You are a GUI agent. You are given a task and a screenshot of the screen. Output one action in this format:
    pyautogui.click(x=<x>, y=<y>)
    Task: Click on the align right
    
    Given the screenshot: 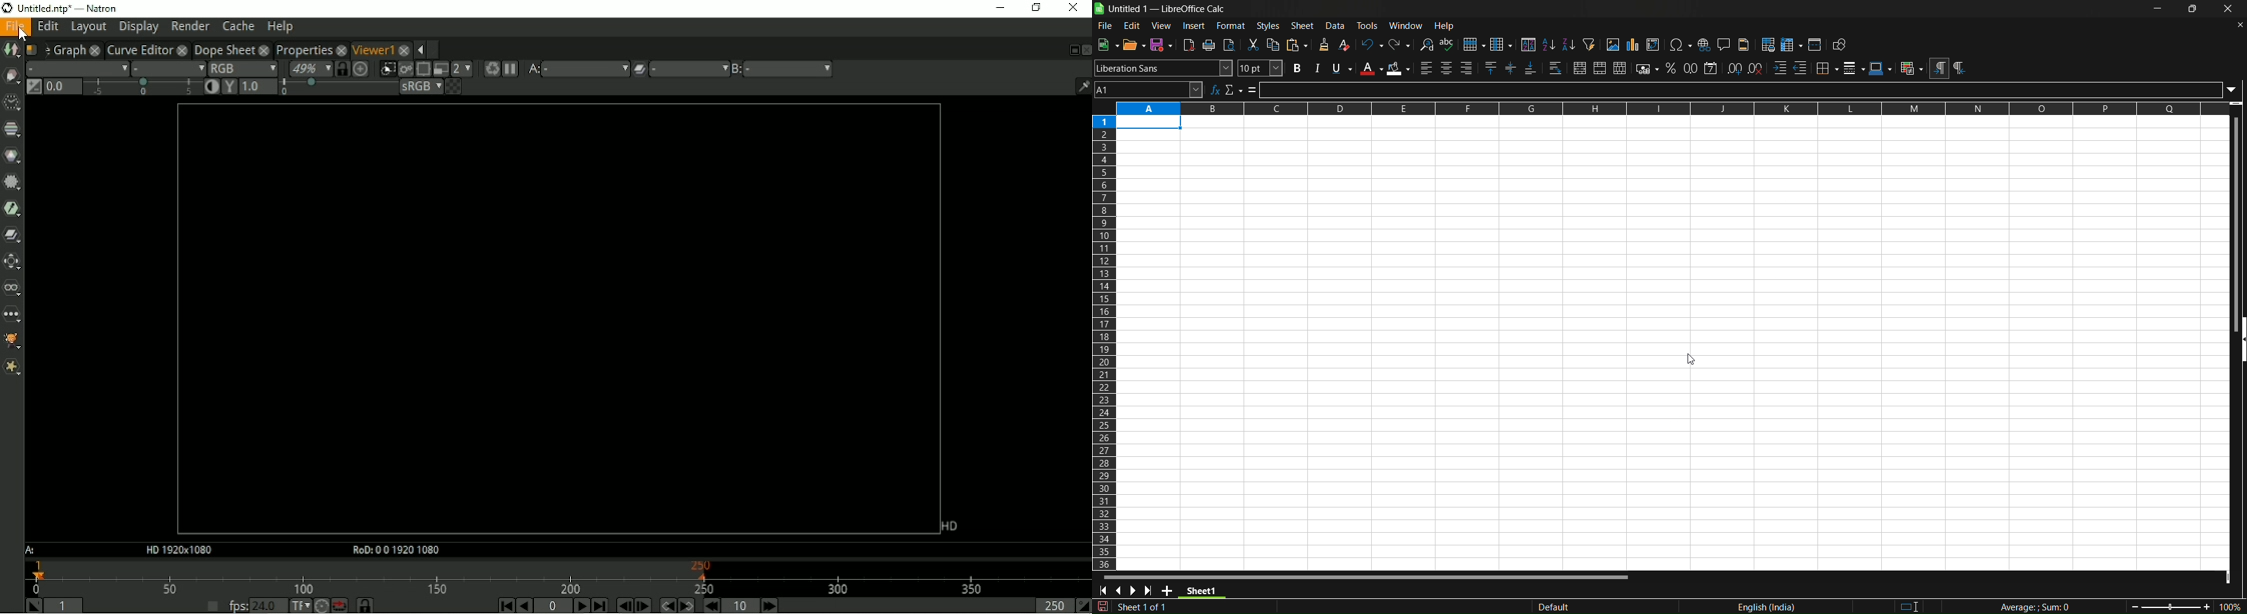 What is the action you would take?
    pyautogui.click(x=1469, y=69)
    